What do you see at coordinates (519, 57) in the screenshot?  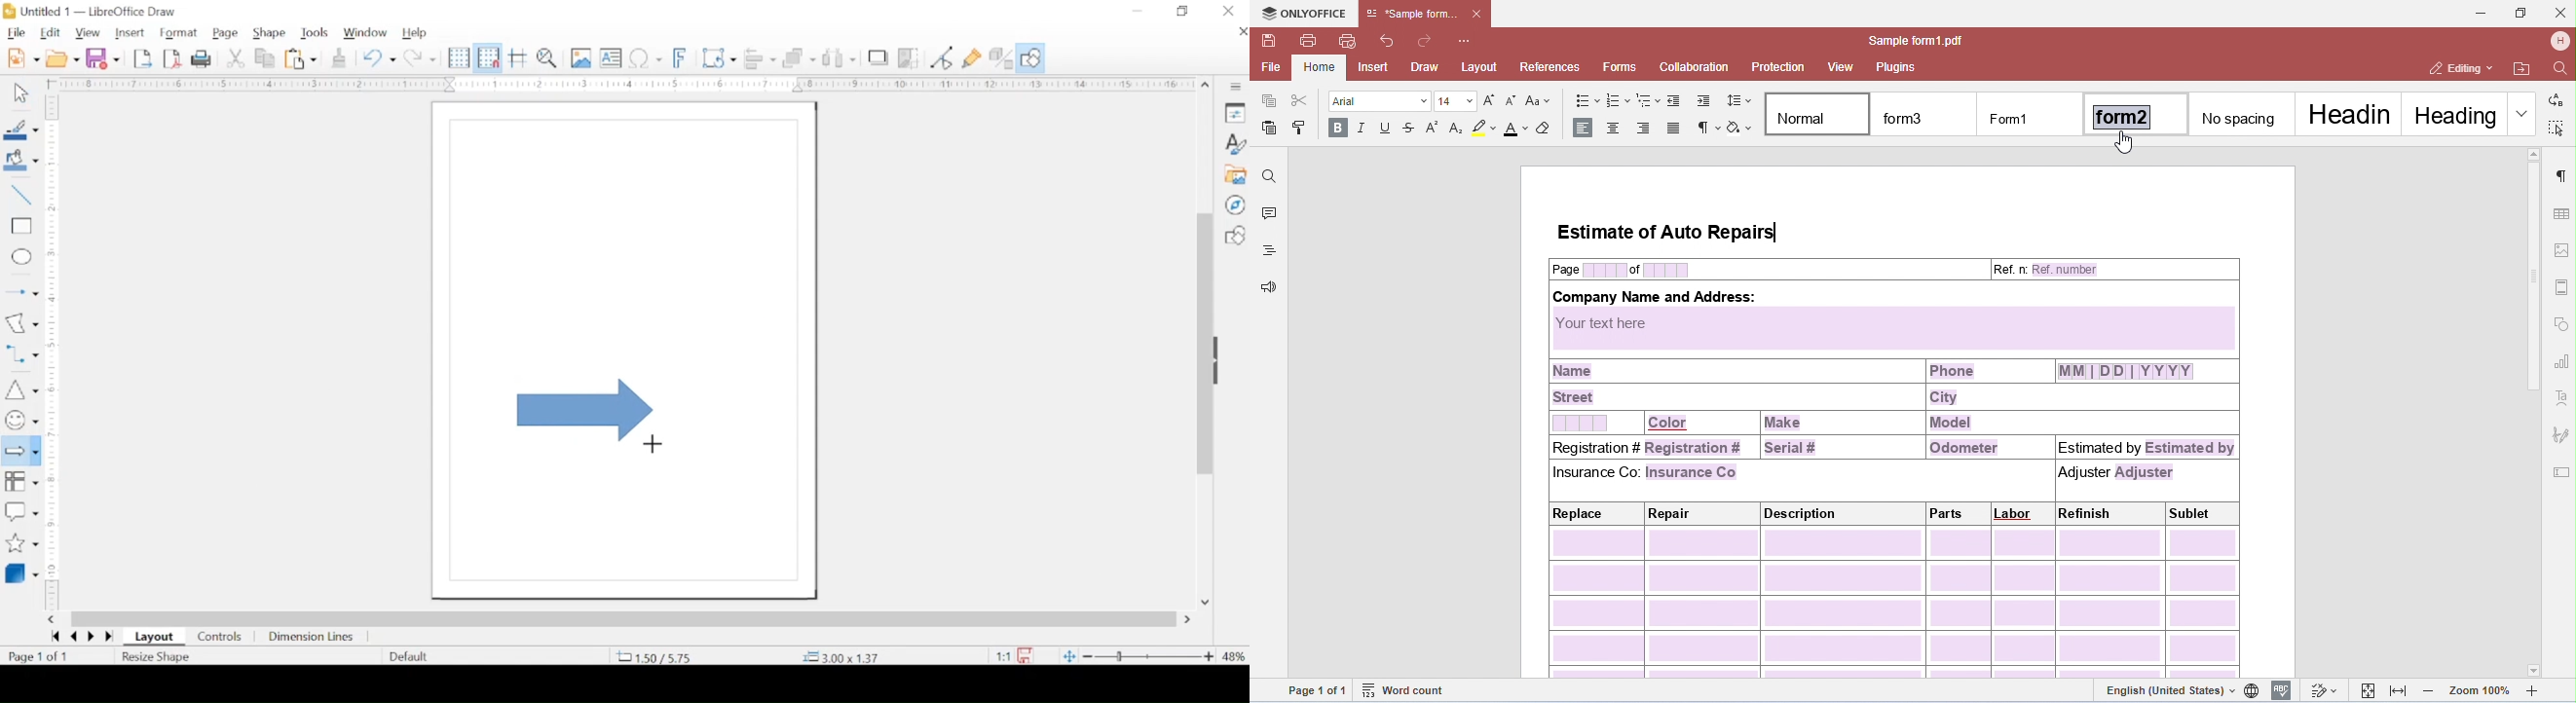 I see `helplines while moving` at bounding box center [519, 57].